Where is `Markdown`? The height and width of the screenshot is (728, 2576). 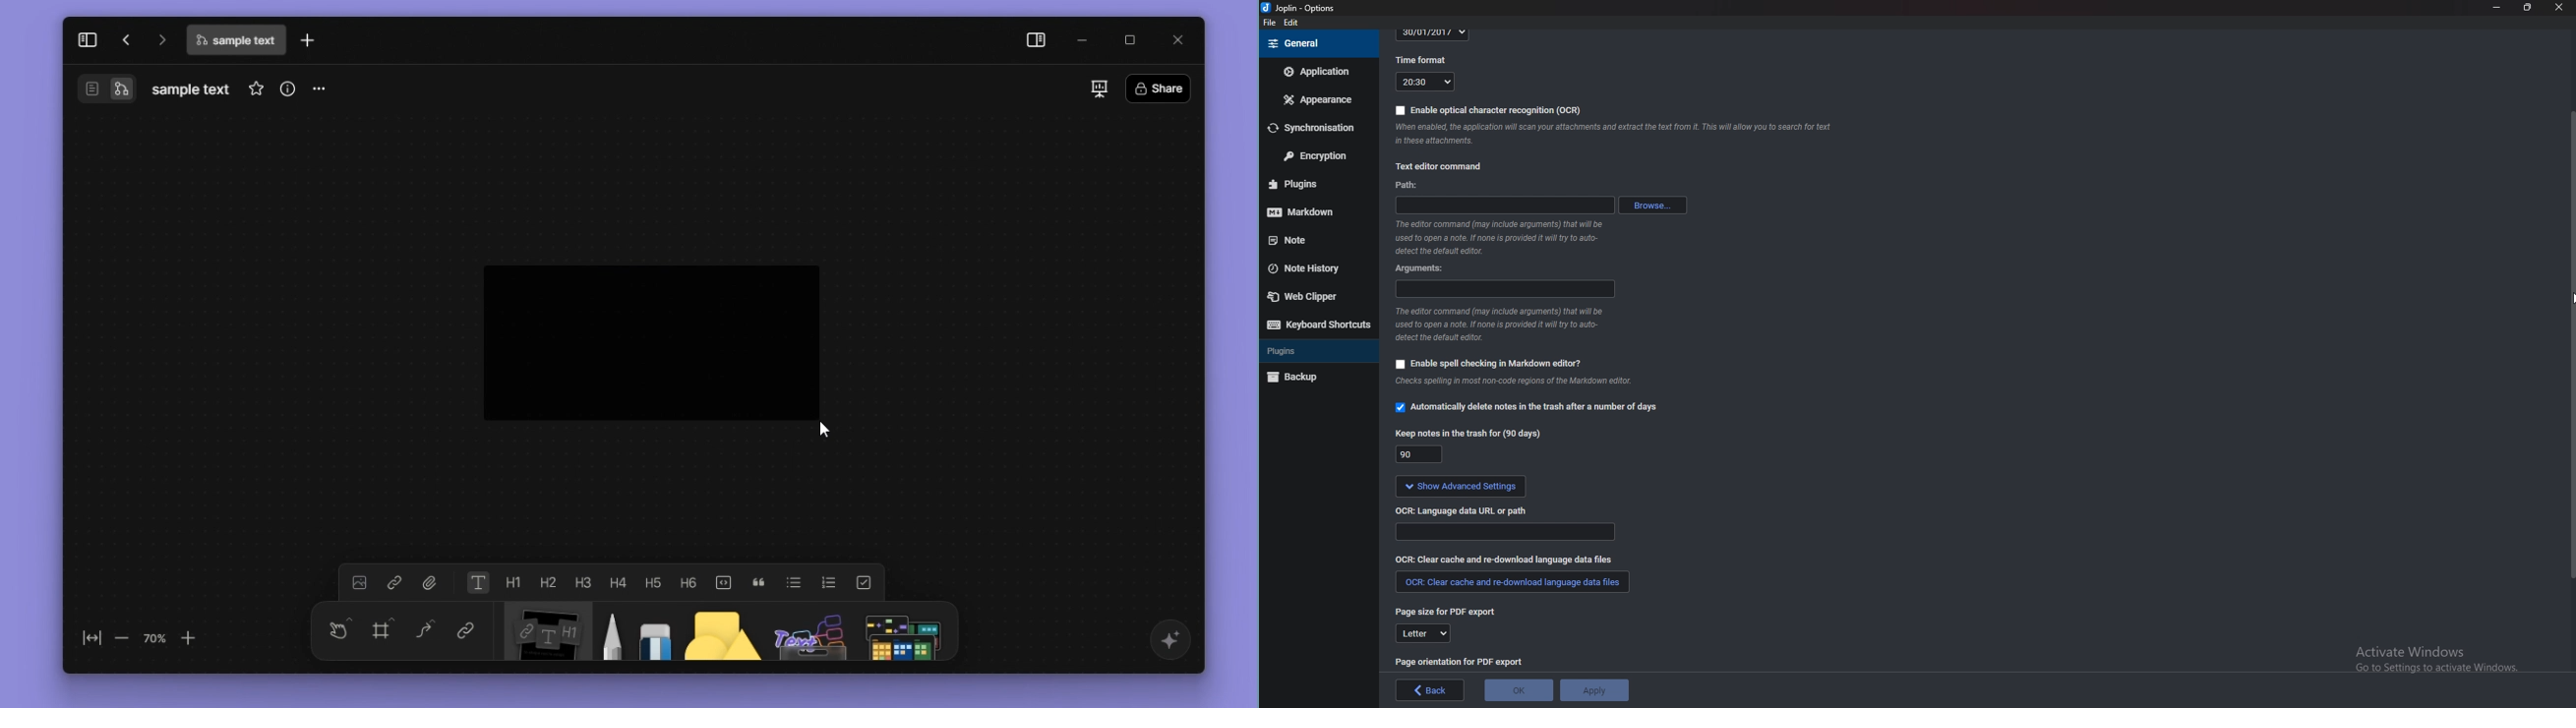 Markdown is located at coordinates (1310, 211).